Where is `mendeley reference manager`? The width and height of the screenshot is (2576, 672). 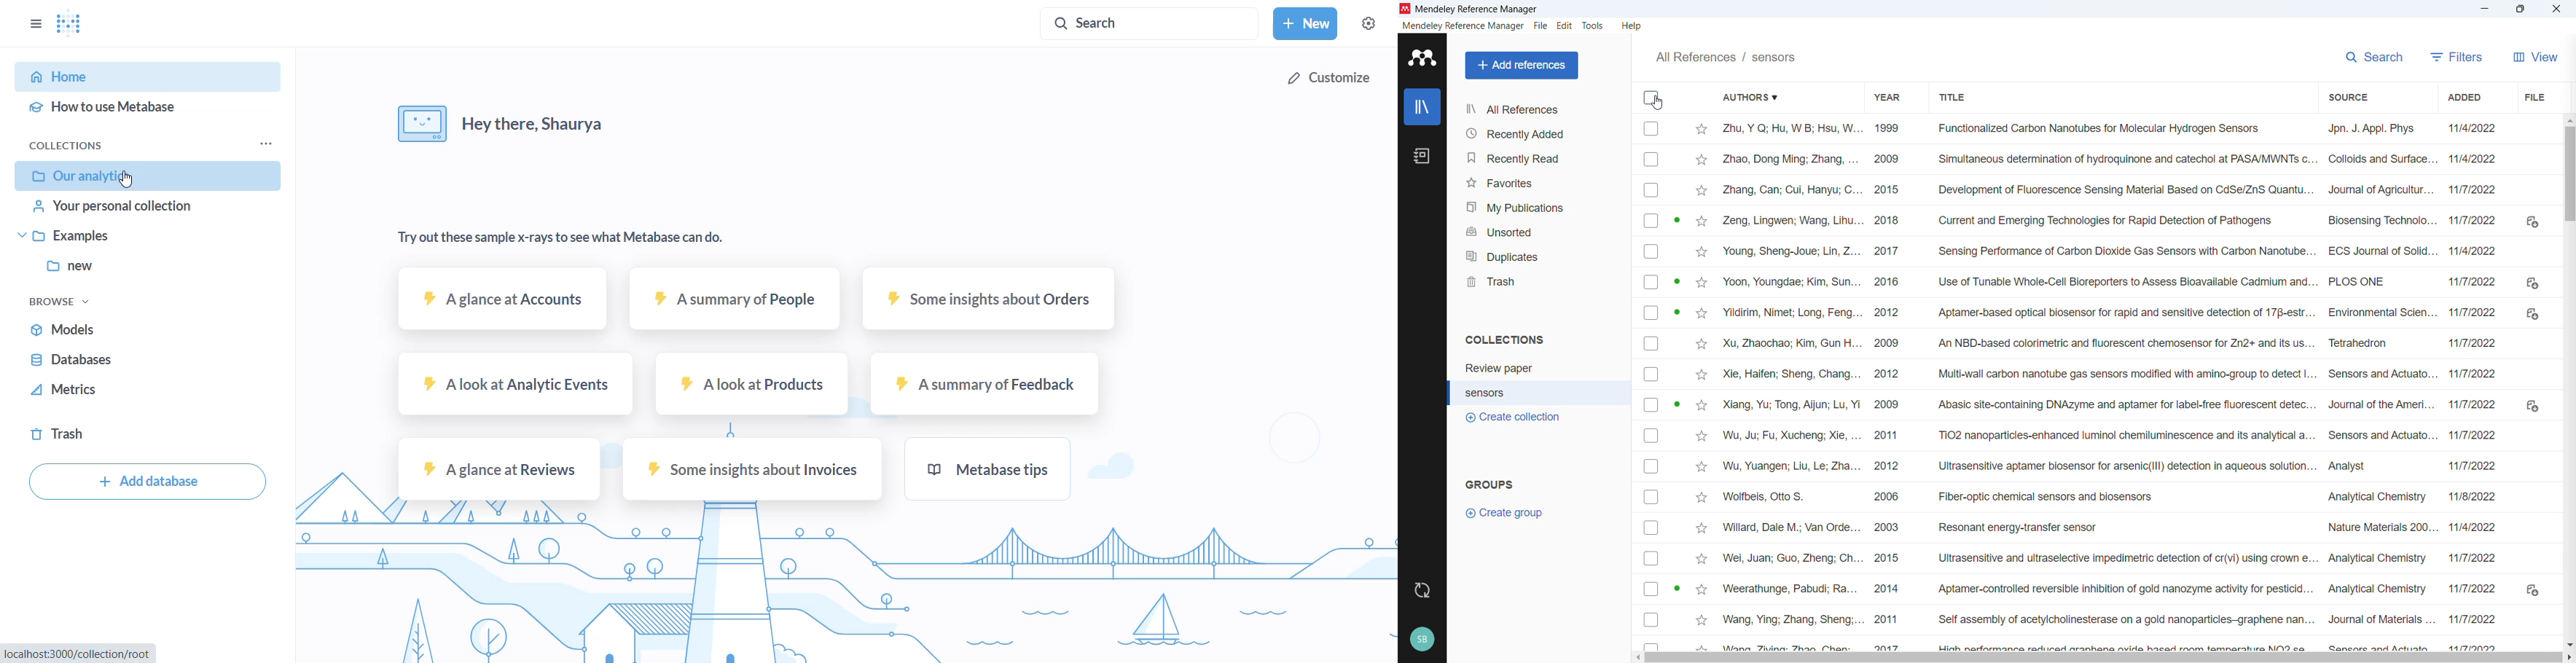
mendeley reference manager is located at coordinates (1462, 26).